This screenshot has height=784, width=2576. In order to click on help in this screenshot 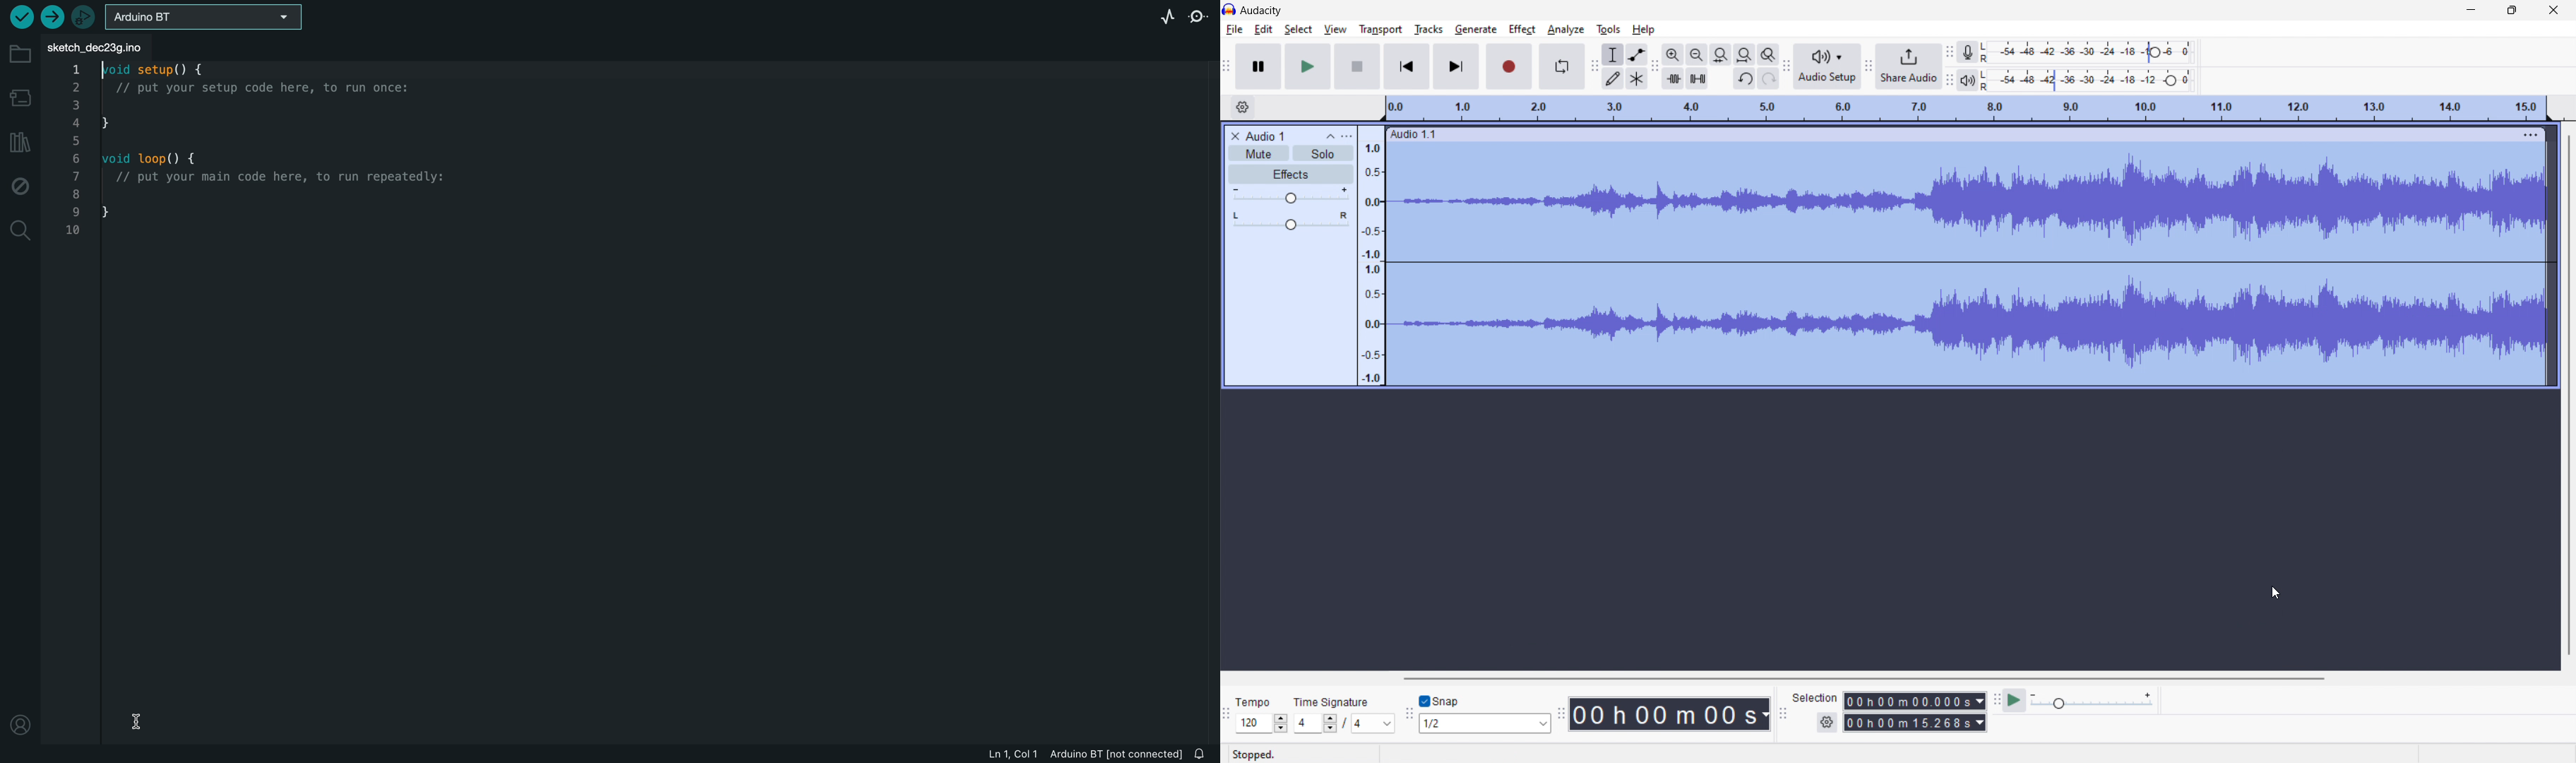, I will do `click(1645, 30)`.